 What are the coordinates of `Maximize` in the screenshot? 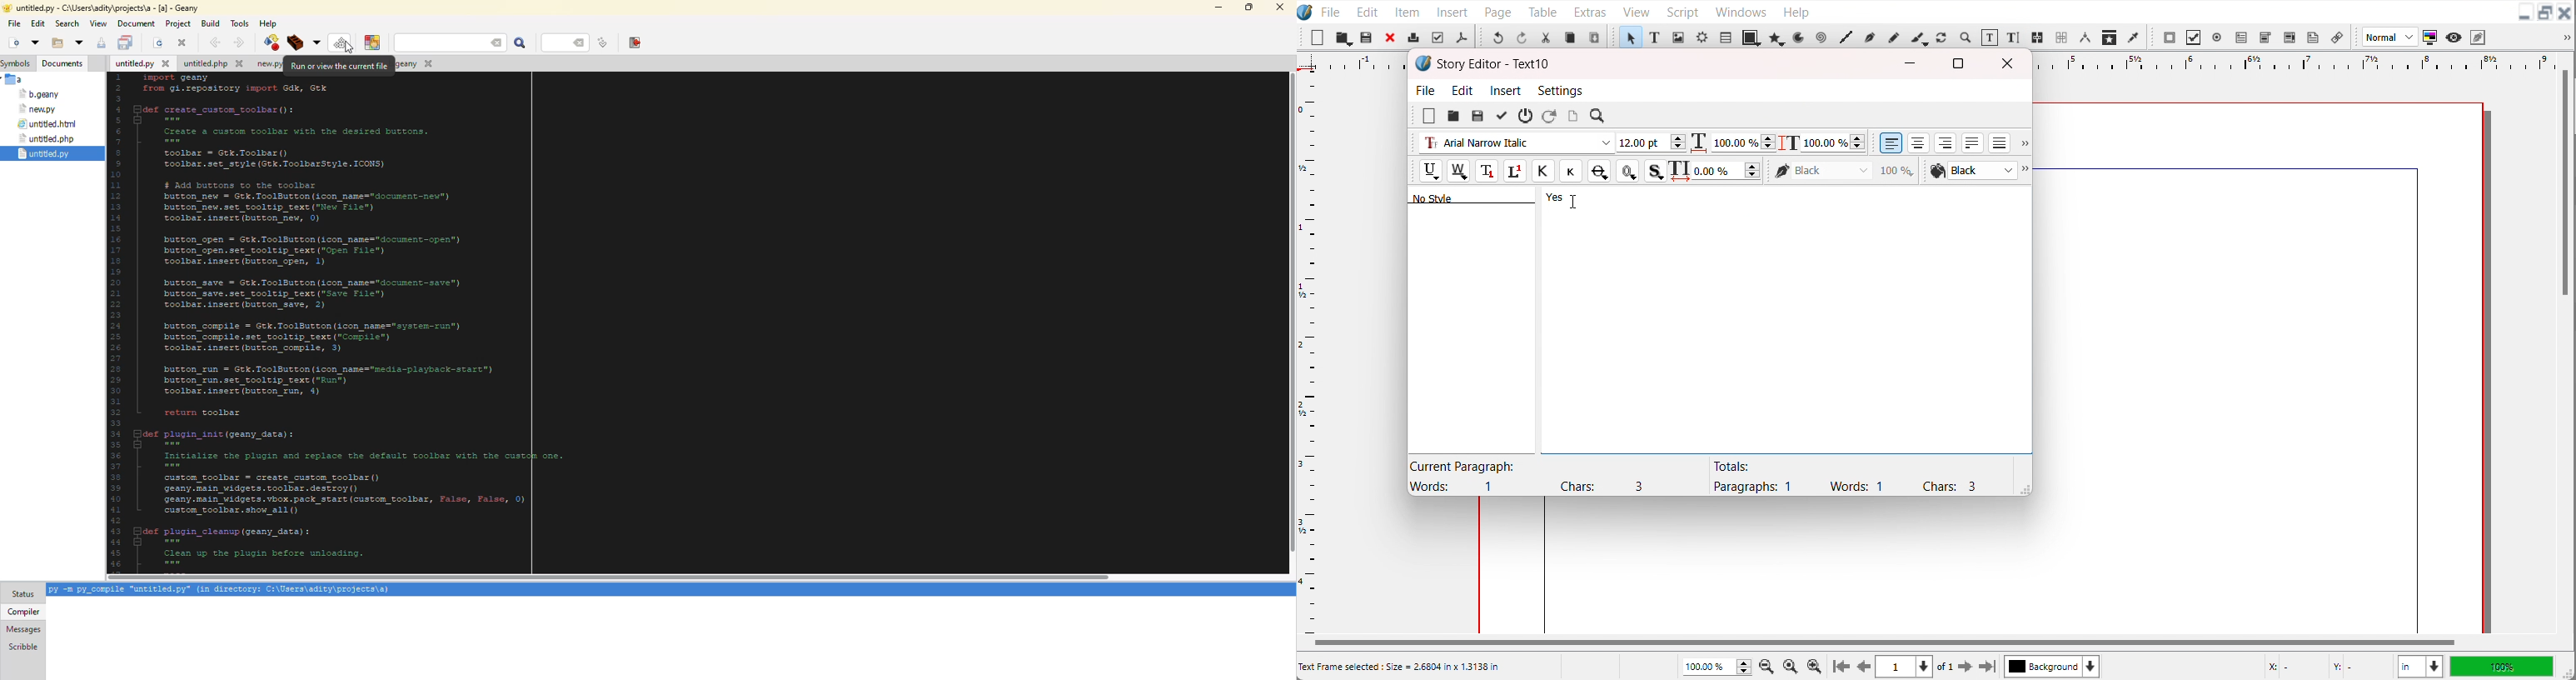 It's located at (2545, 13).